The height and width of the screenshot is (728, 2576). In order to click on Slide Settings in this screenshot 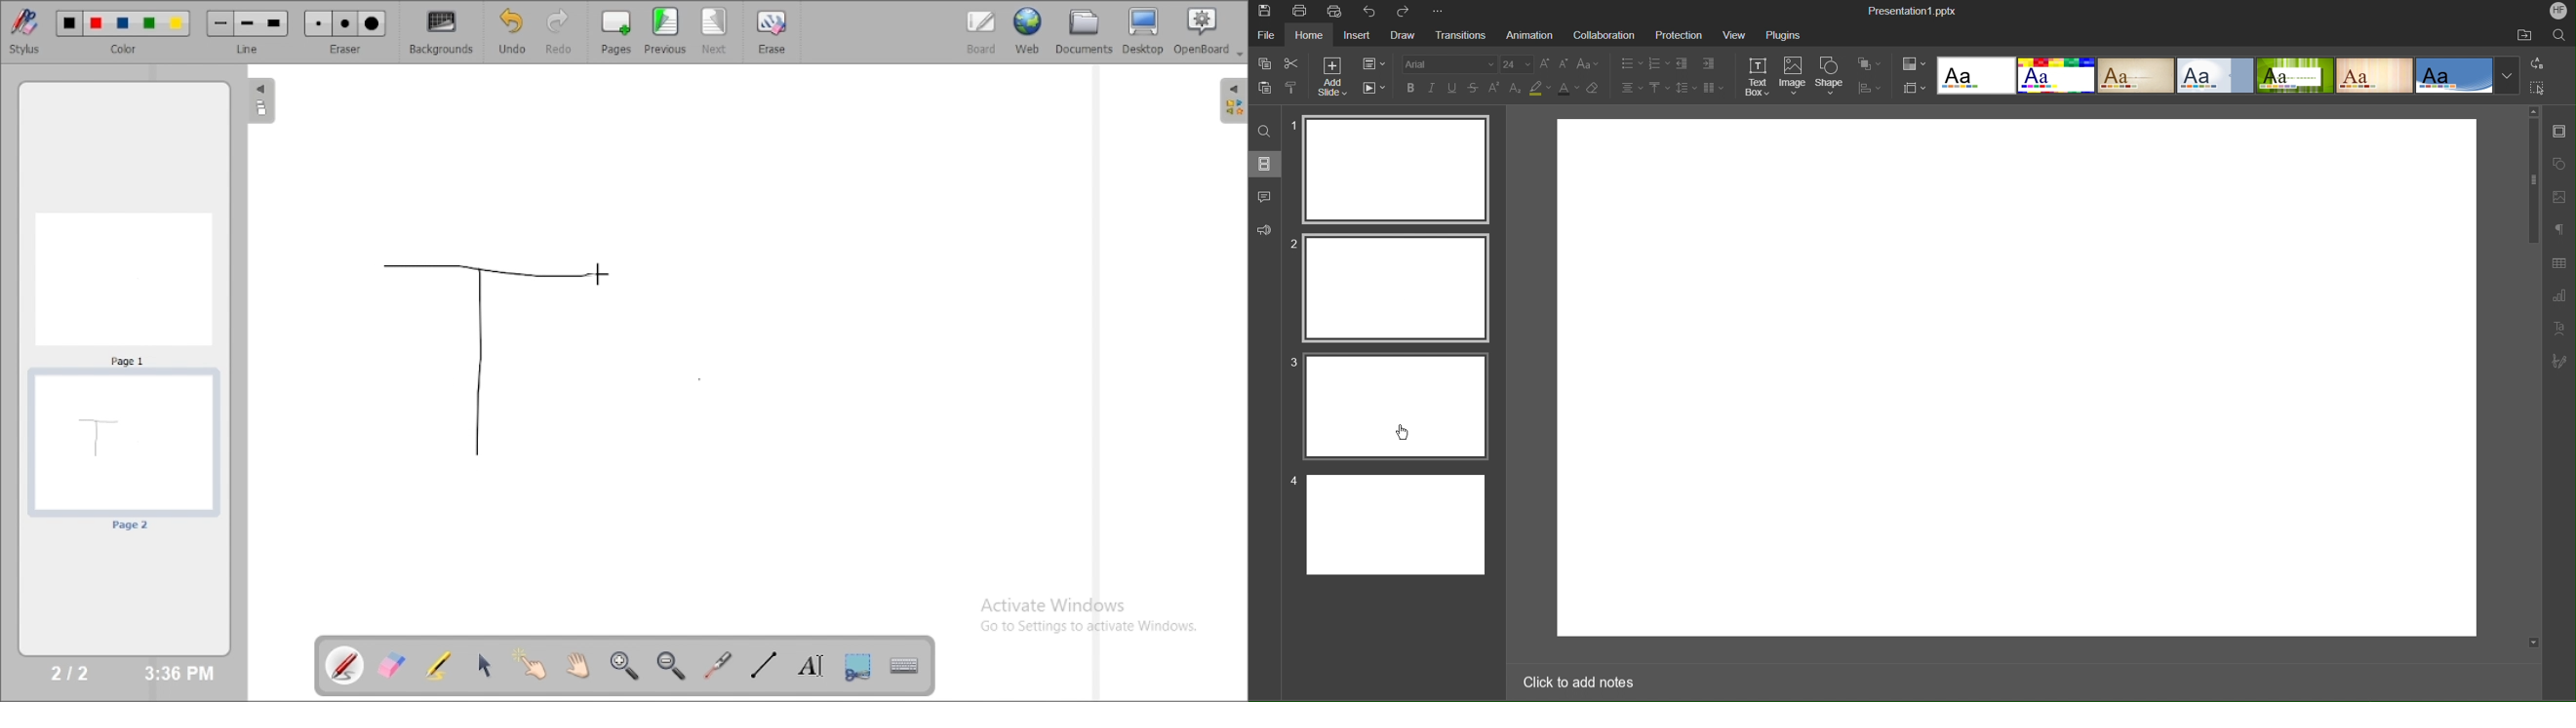, I will do `click(1913, 87)`.